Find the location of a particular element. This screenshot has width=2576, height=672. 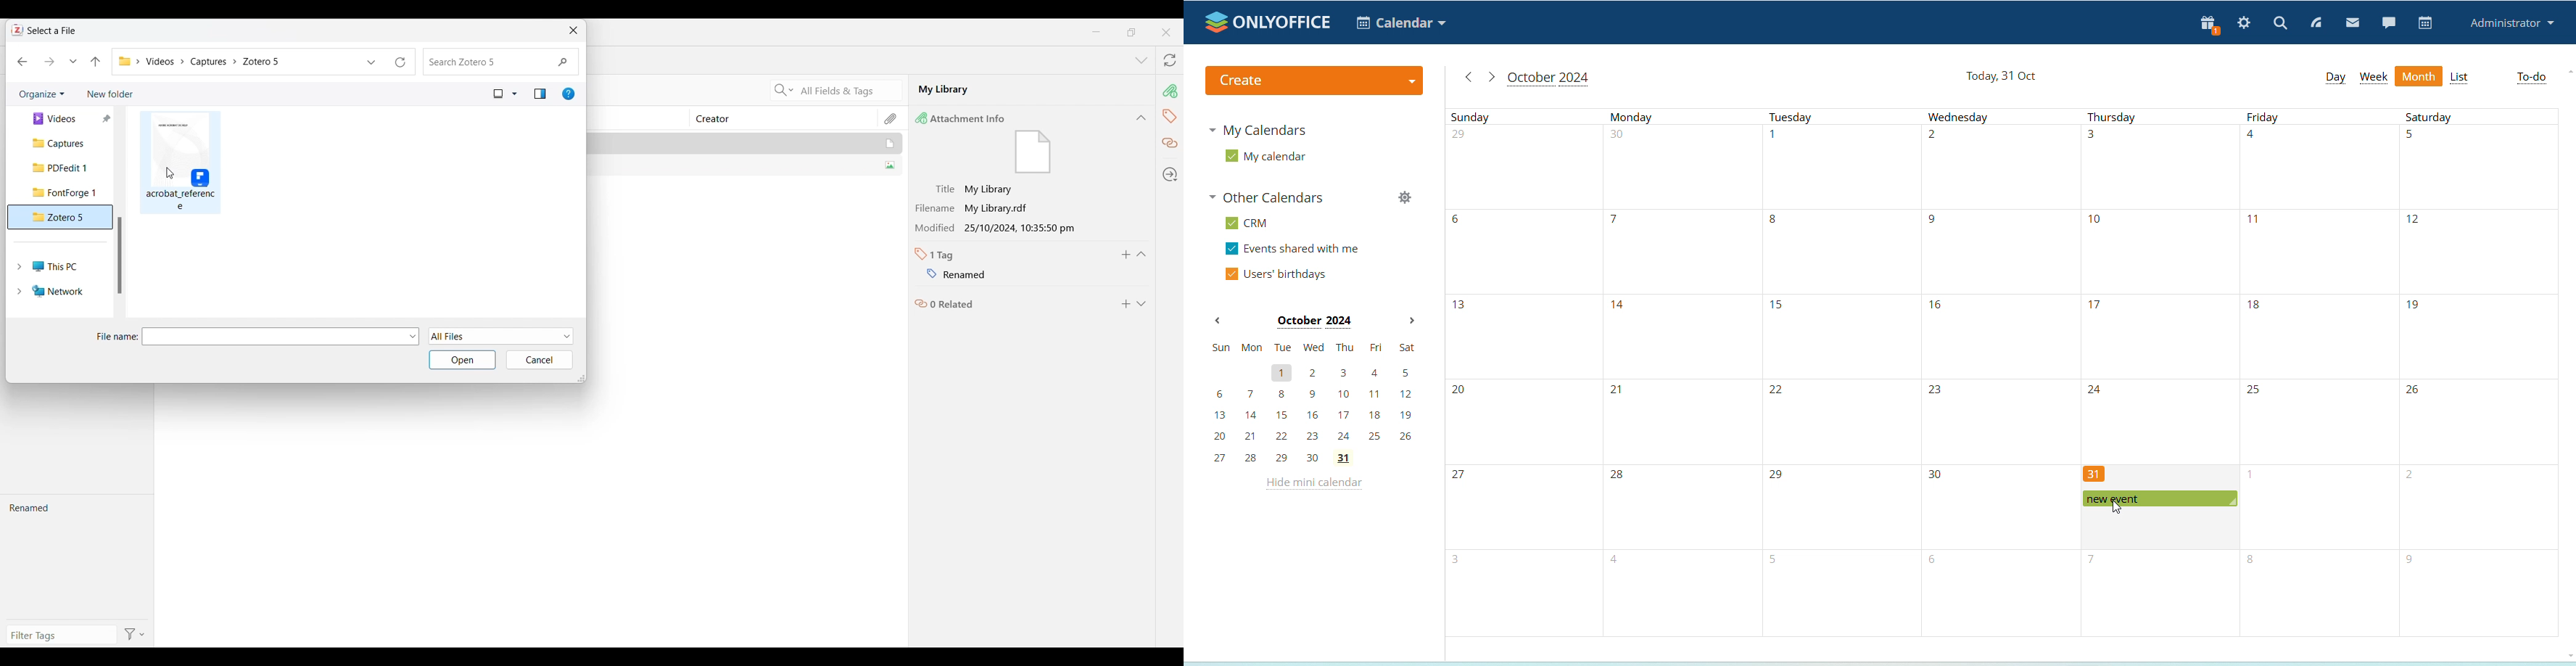

Change dimension of window is located at coordinates (580, 378).